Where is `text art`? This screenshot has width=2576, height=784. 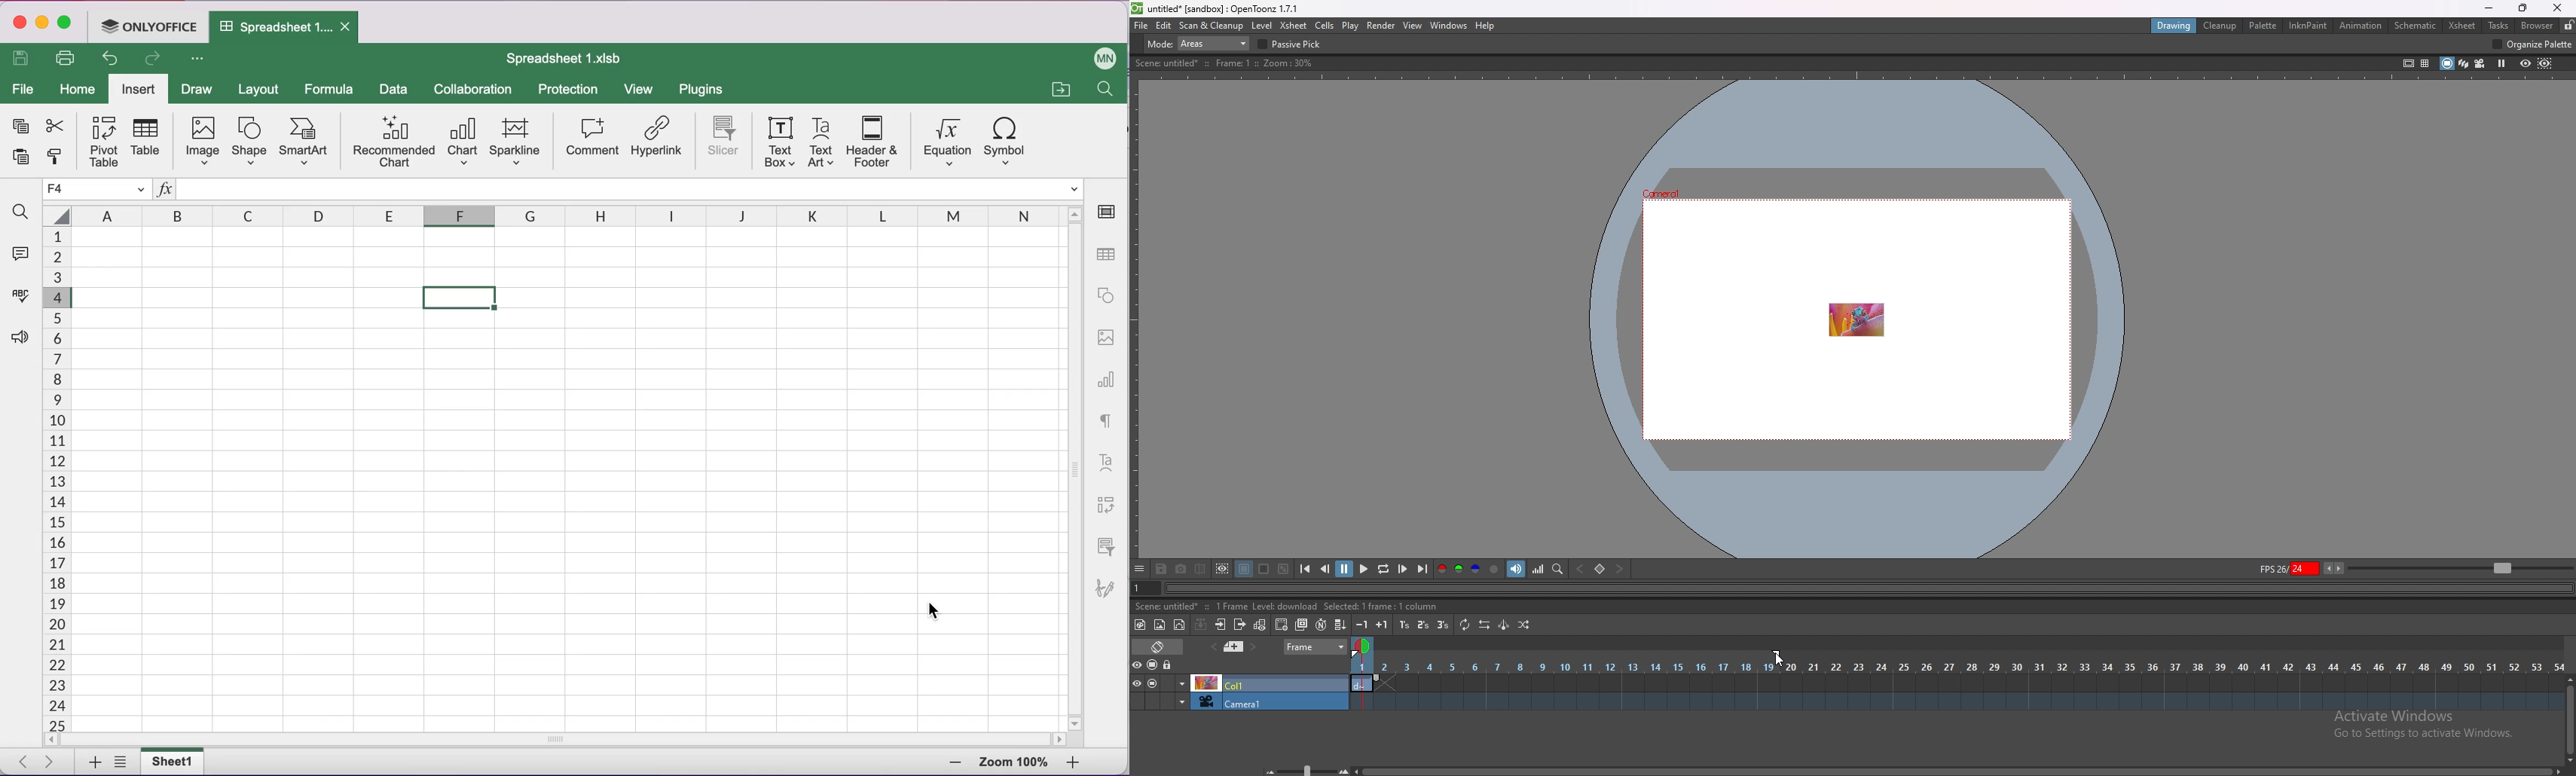
text art is located at coordinates (822, 143).